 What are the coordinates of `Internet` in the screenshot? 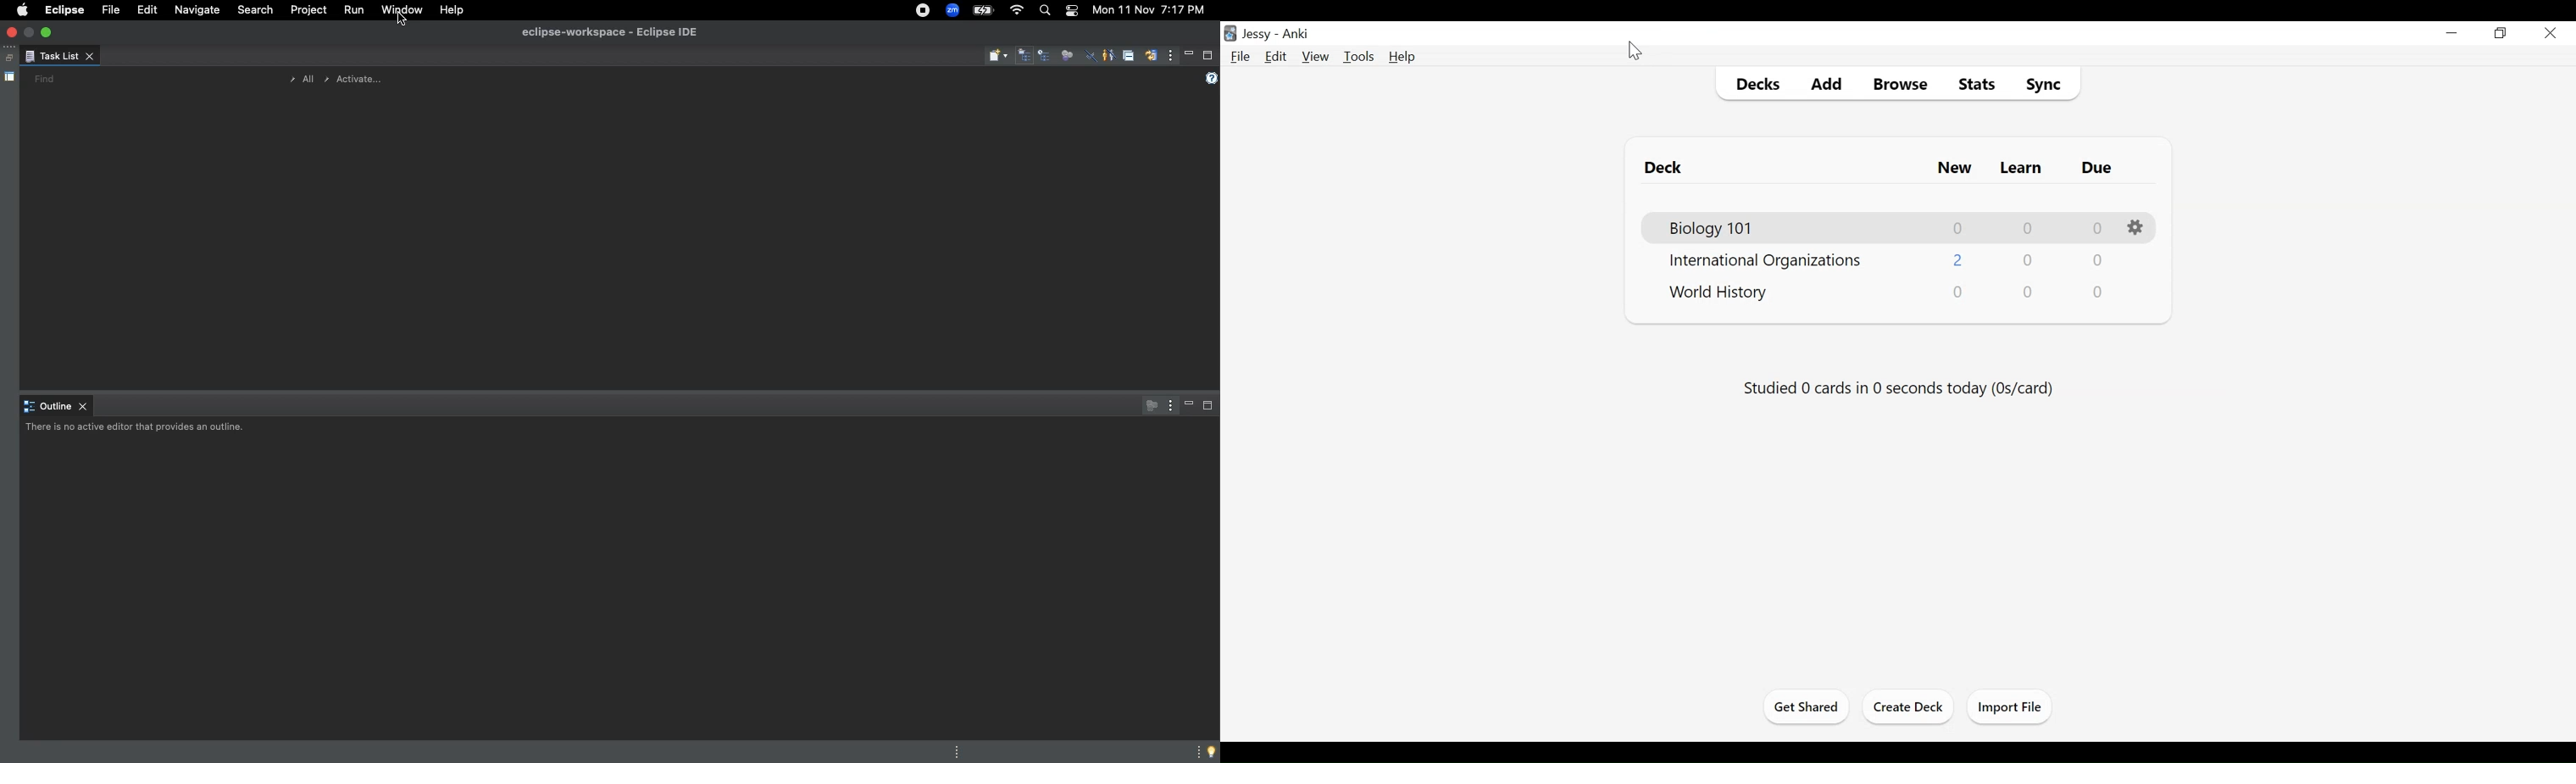 It's located at (1015, 10).